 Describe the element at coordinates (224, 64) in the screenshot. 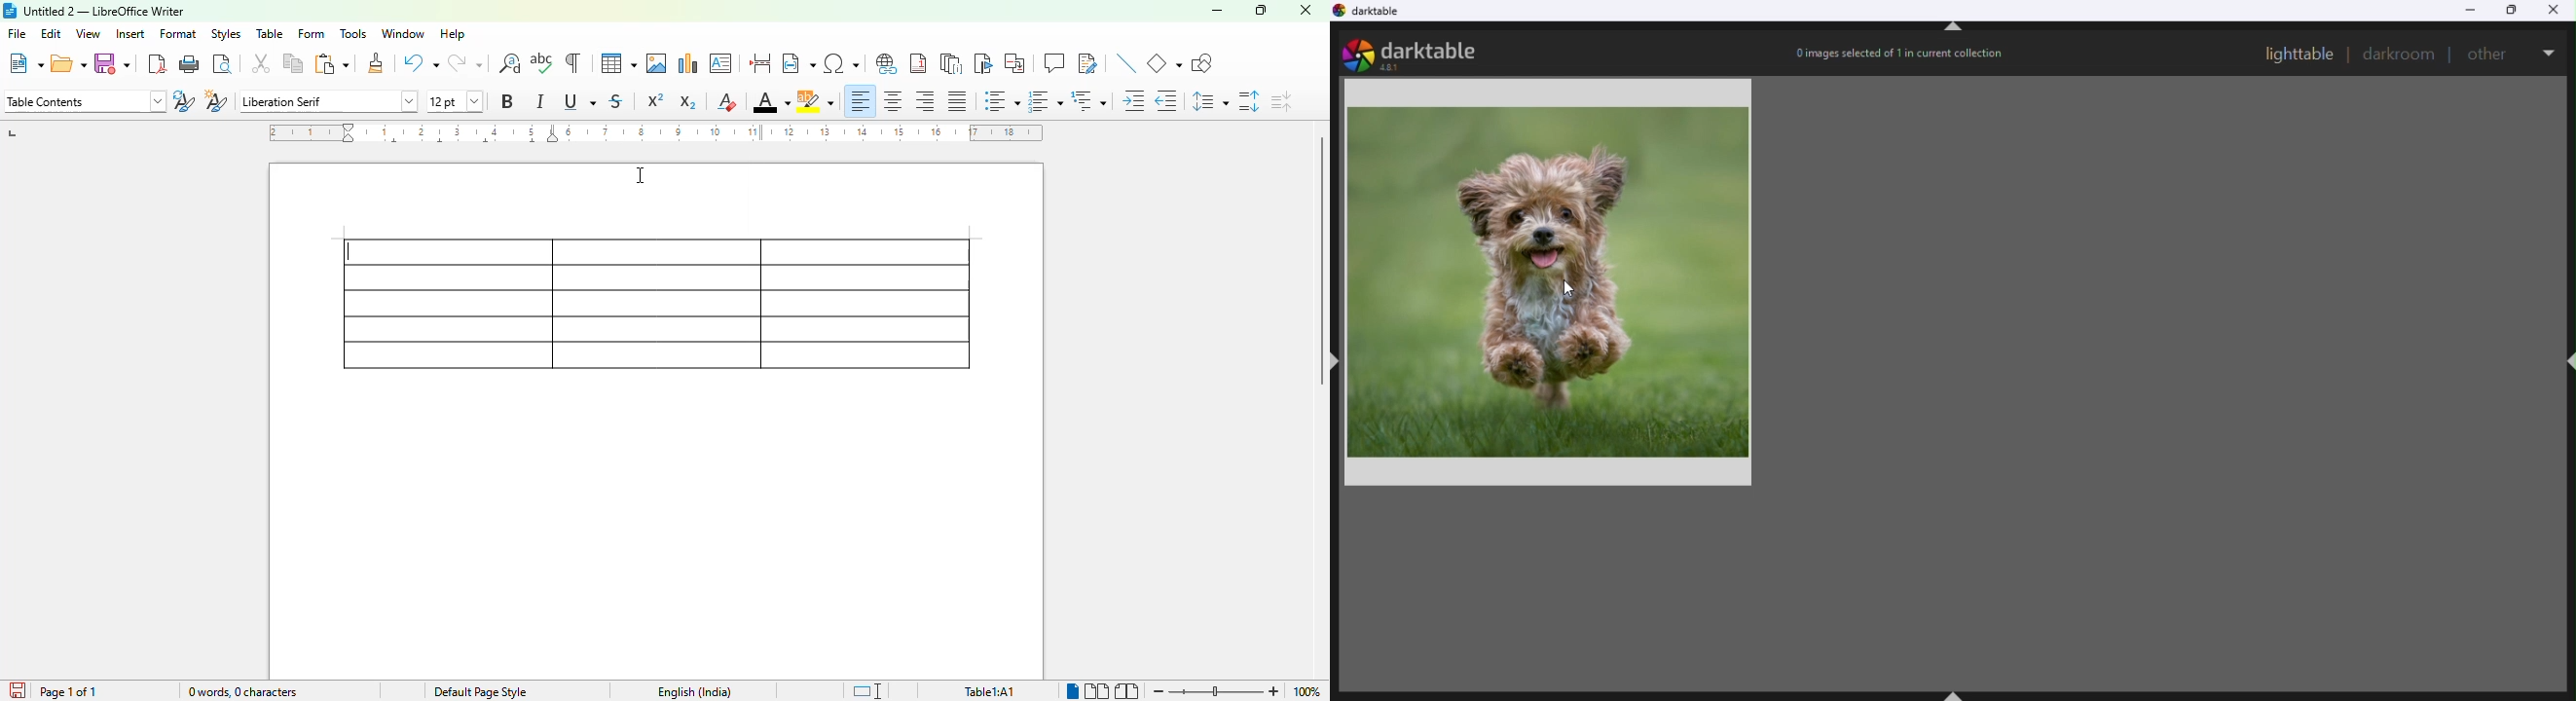

I see `toggle print preview` at that location.